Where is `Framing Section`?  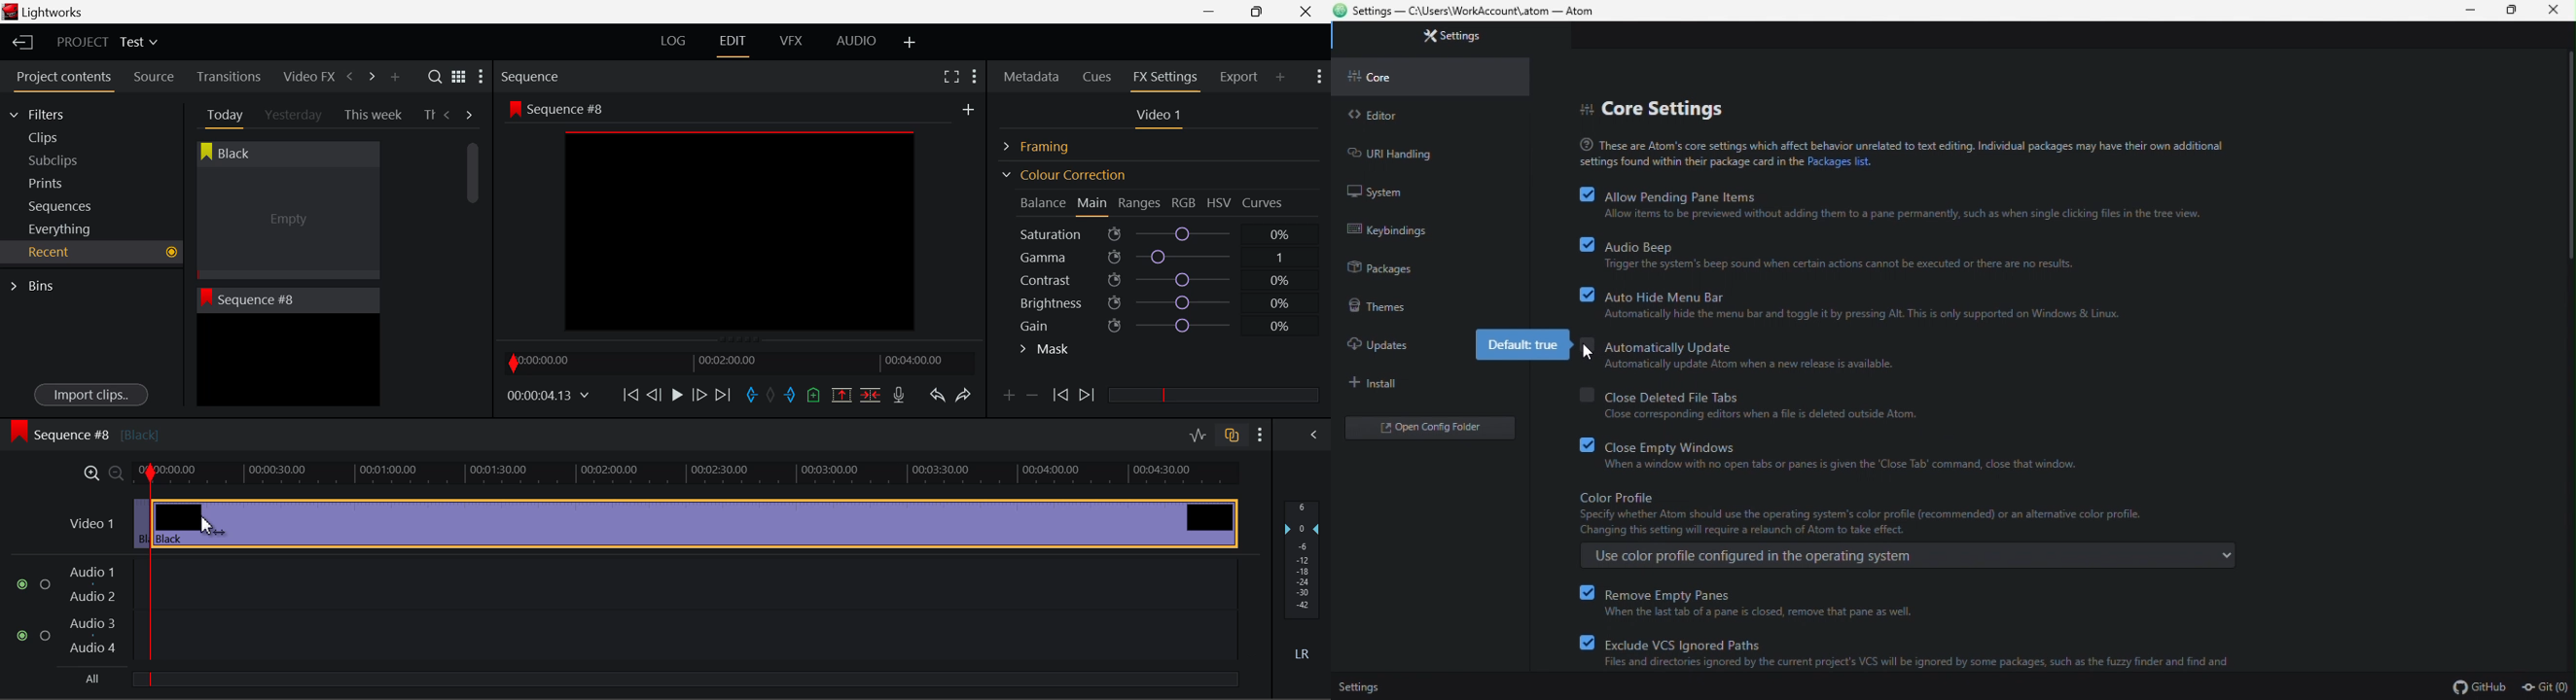
Framing Section is located at coordinates (1048, 144).